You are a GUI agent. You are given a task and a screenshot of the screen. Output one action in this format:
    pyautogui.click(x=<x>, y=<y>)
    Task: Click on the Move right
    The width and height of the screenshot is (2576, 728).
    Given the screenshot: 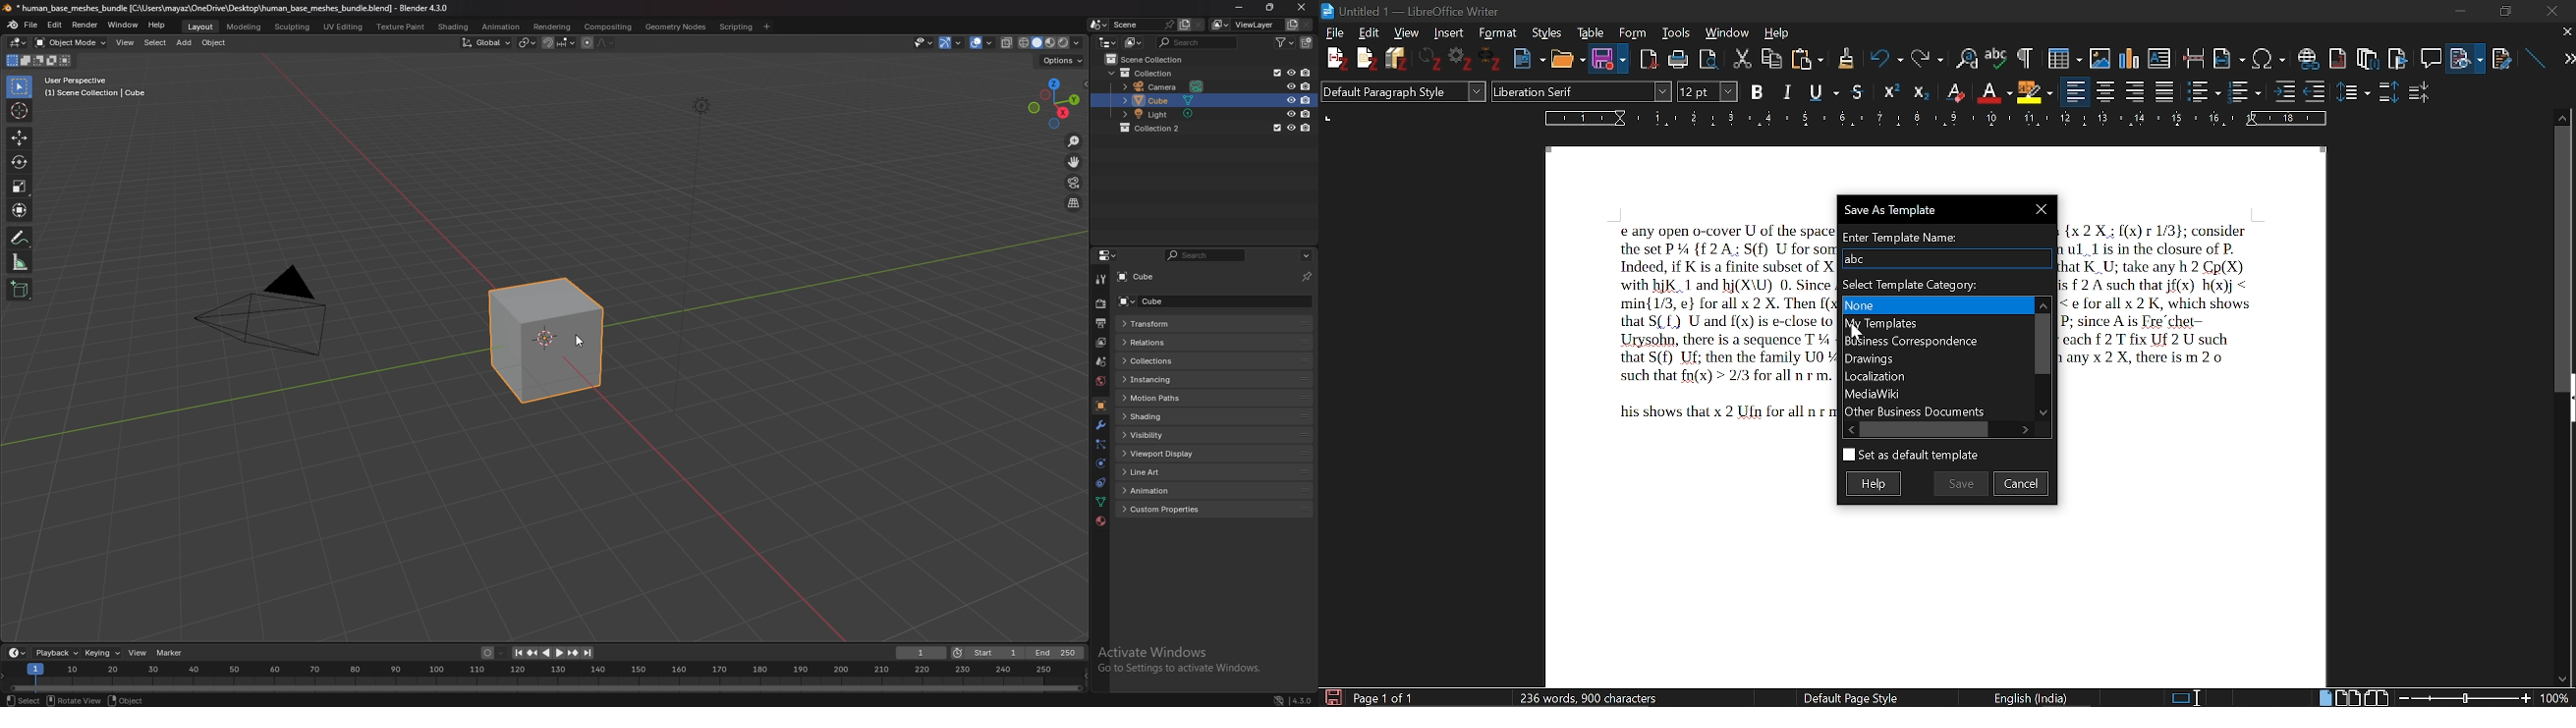 What is the action you would take?
    pyautogui.click(x=2027, y=428)
    